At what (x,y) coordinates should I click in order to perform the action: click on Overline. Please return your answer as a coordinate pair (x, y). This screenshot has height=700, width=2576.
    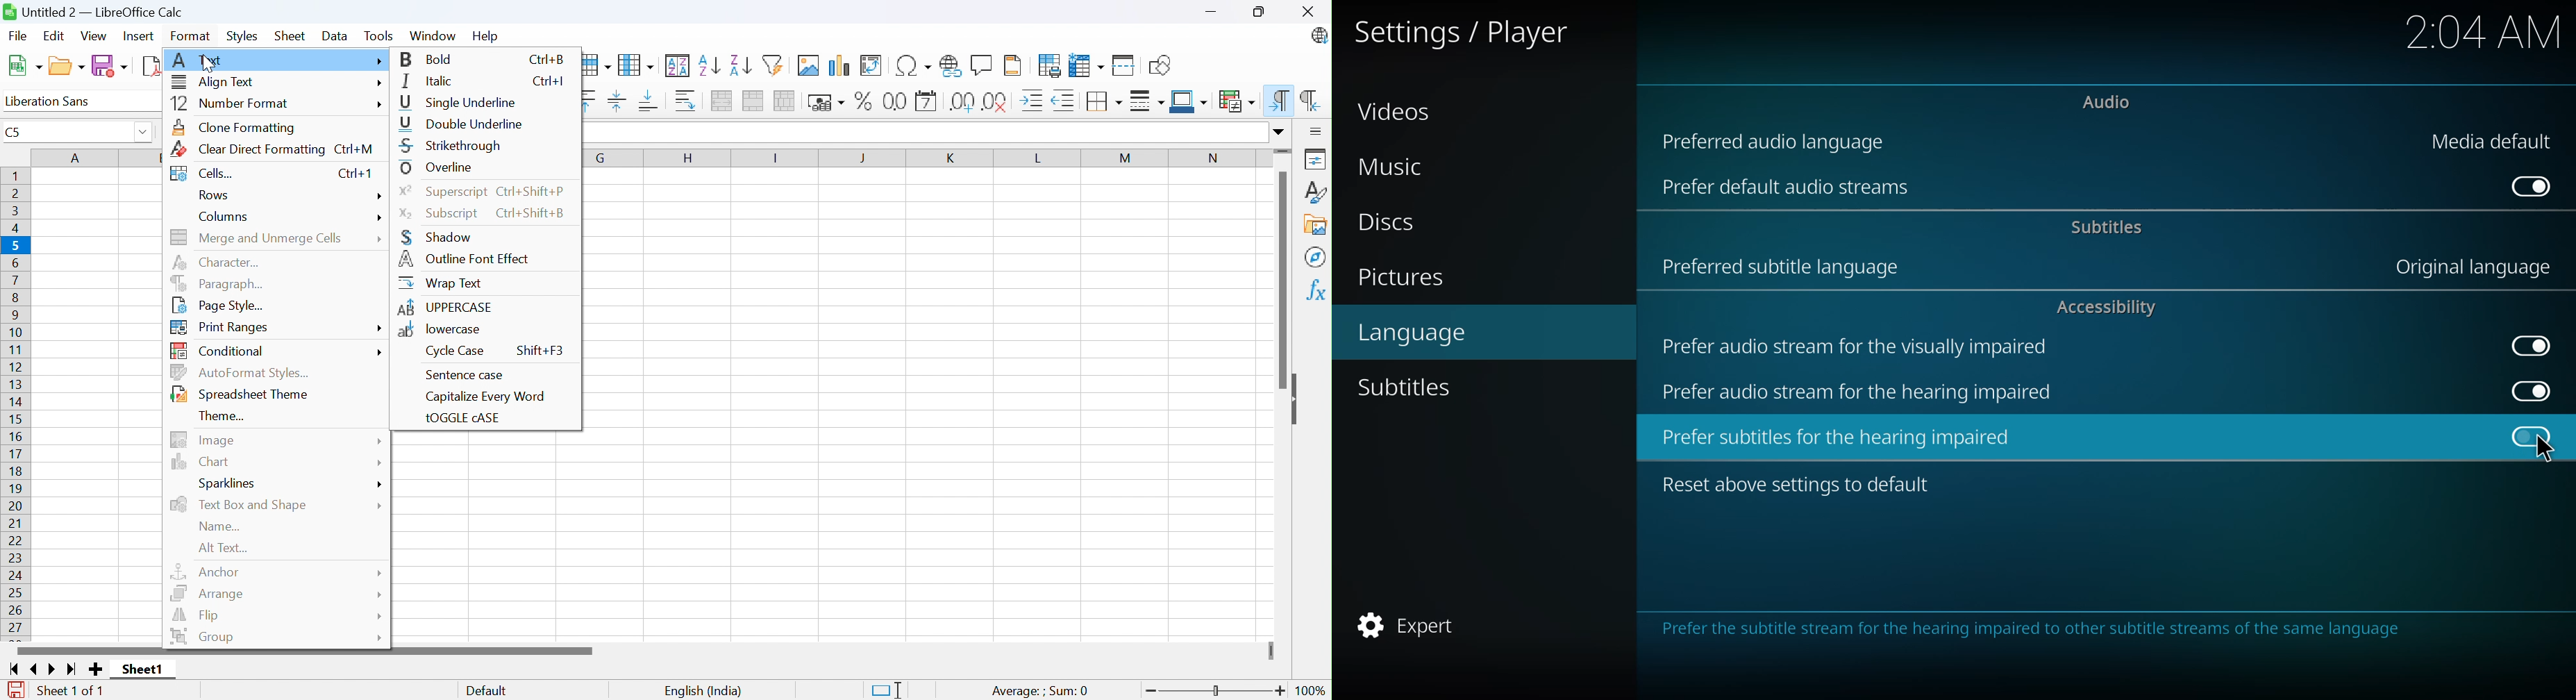
    Looking at the image, I should click on (439, 168).